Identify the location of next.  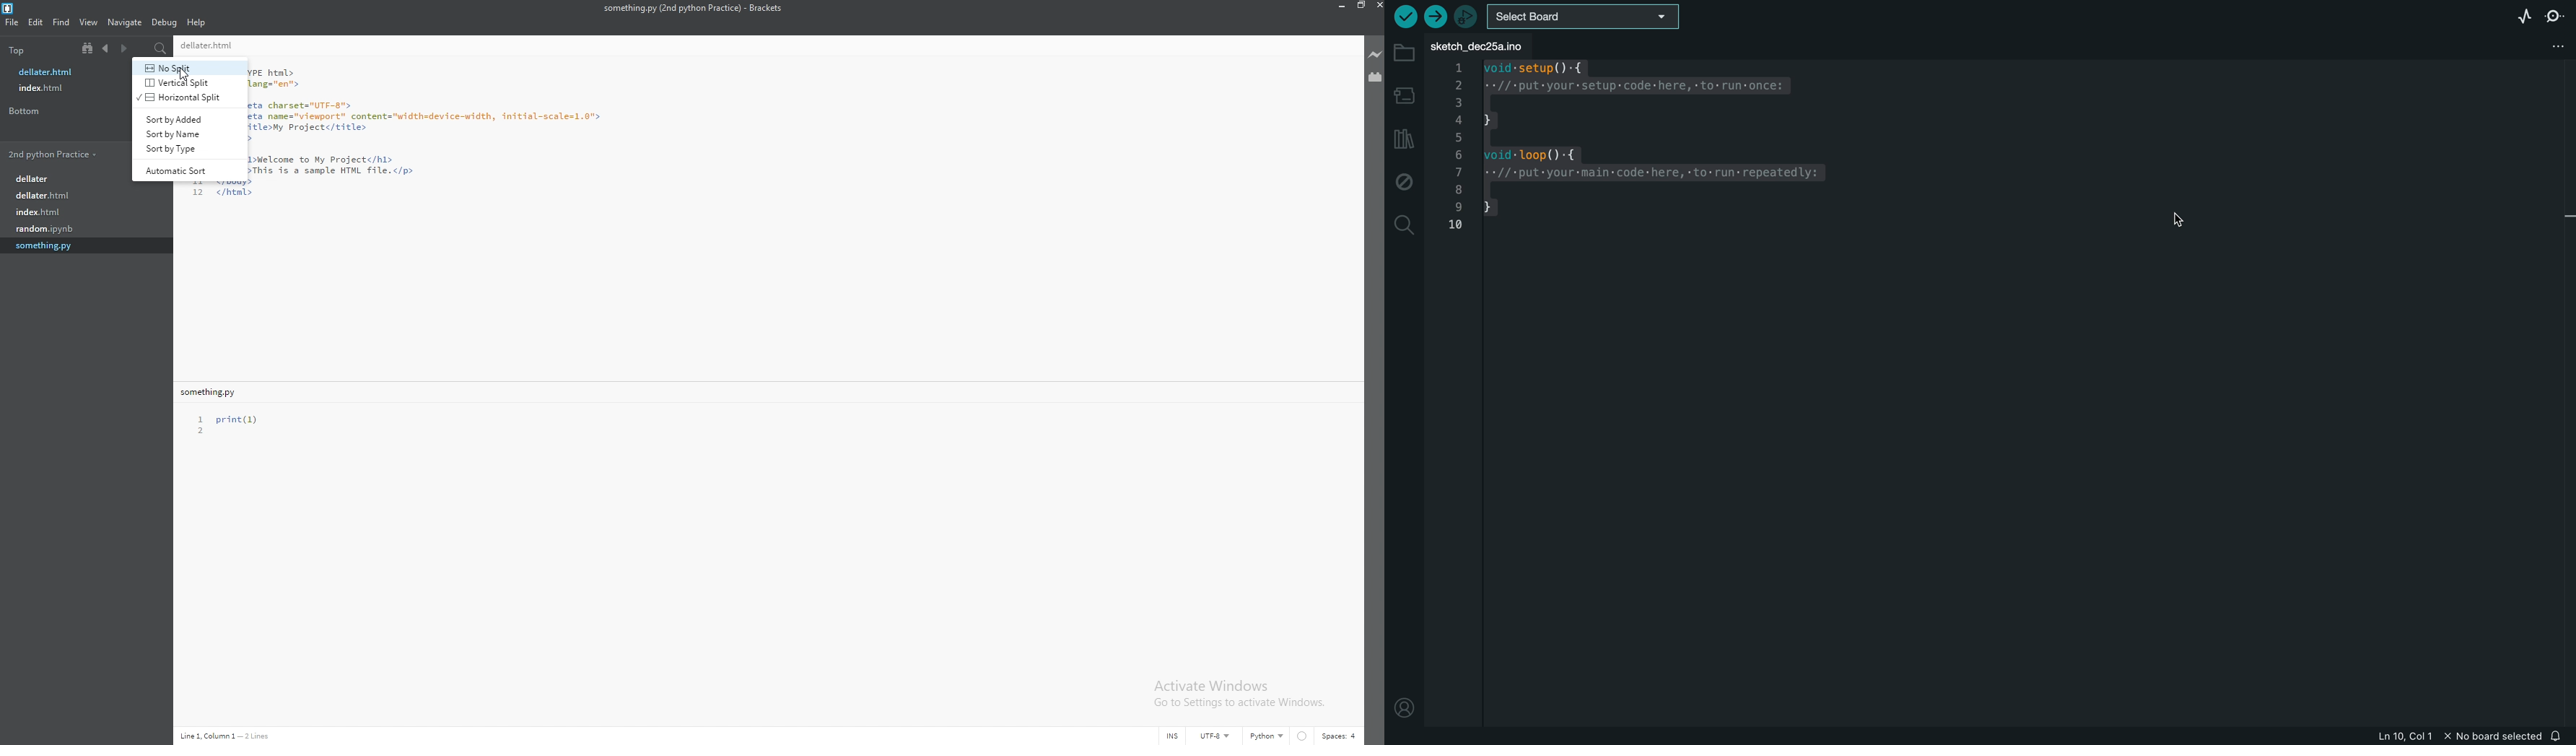
(122, 48).